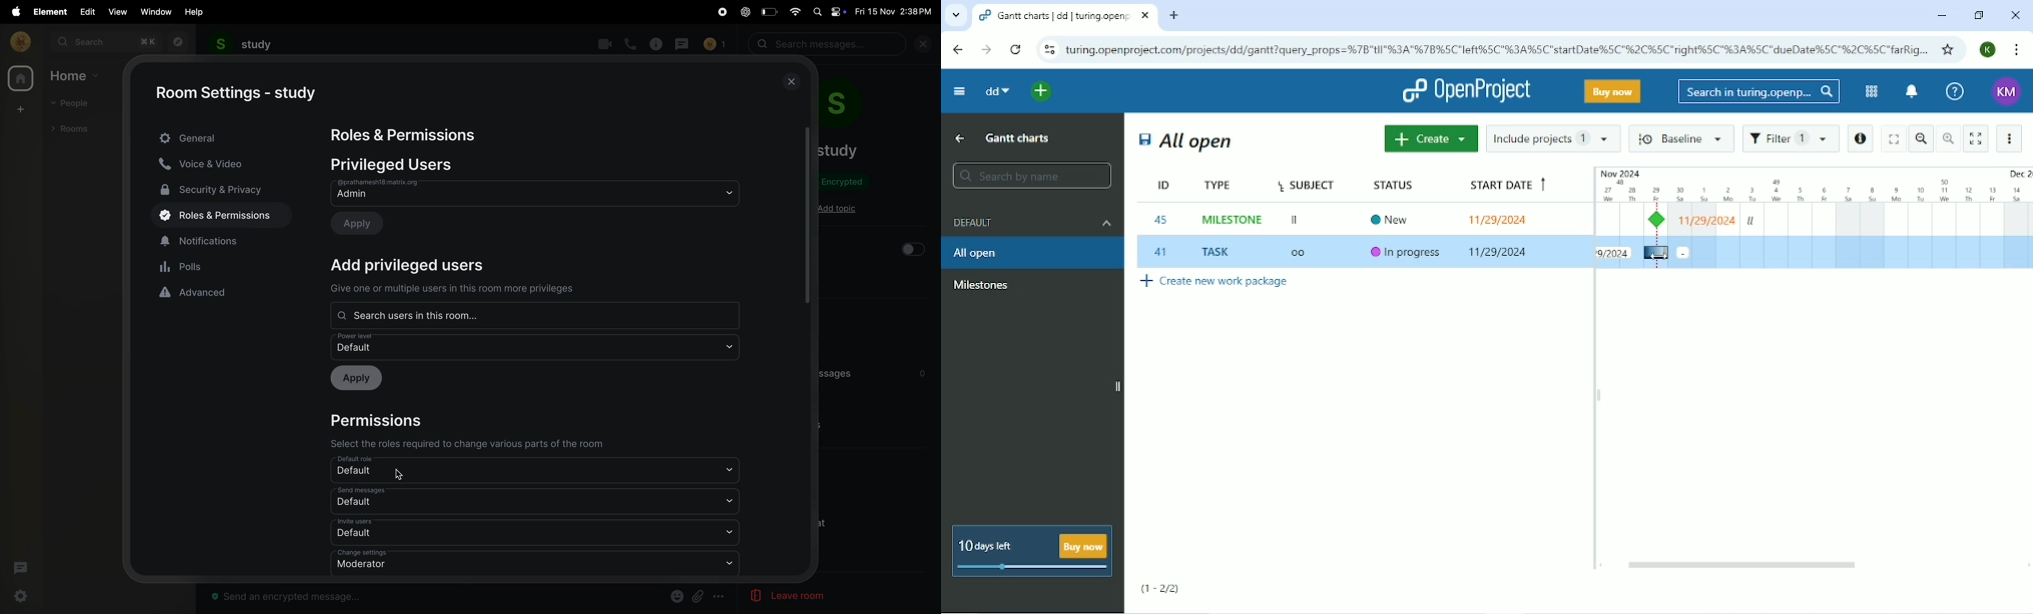  I want to click on Create, so click(1429, 139).